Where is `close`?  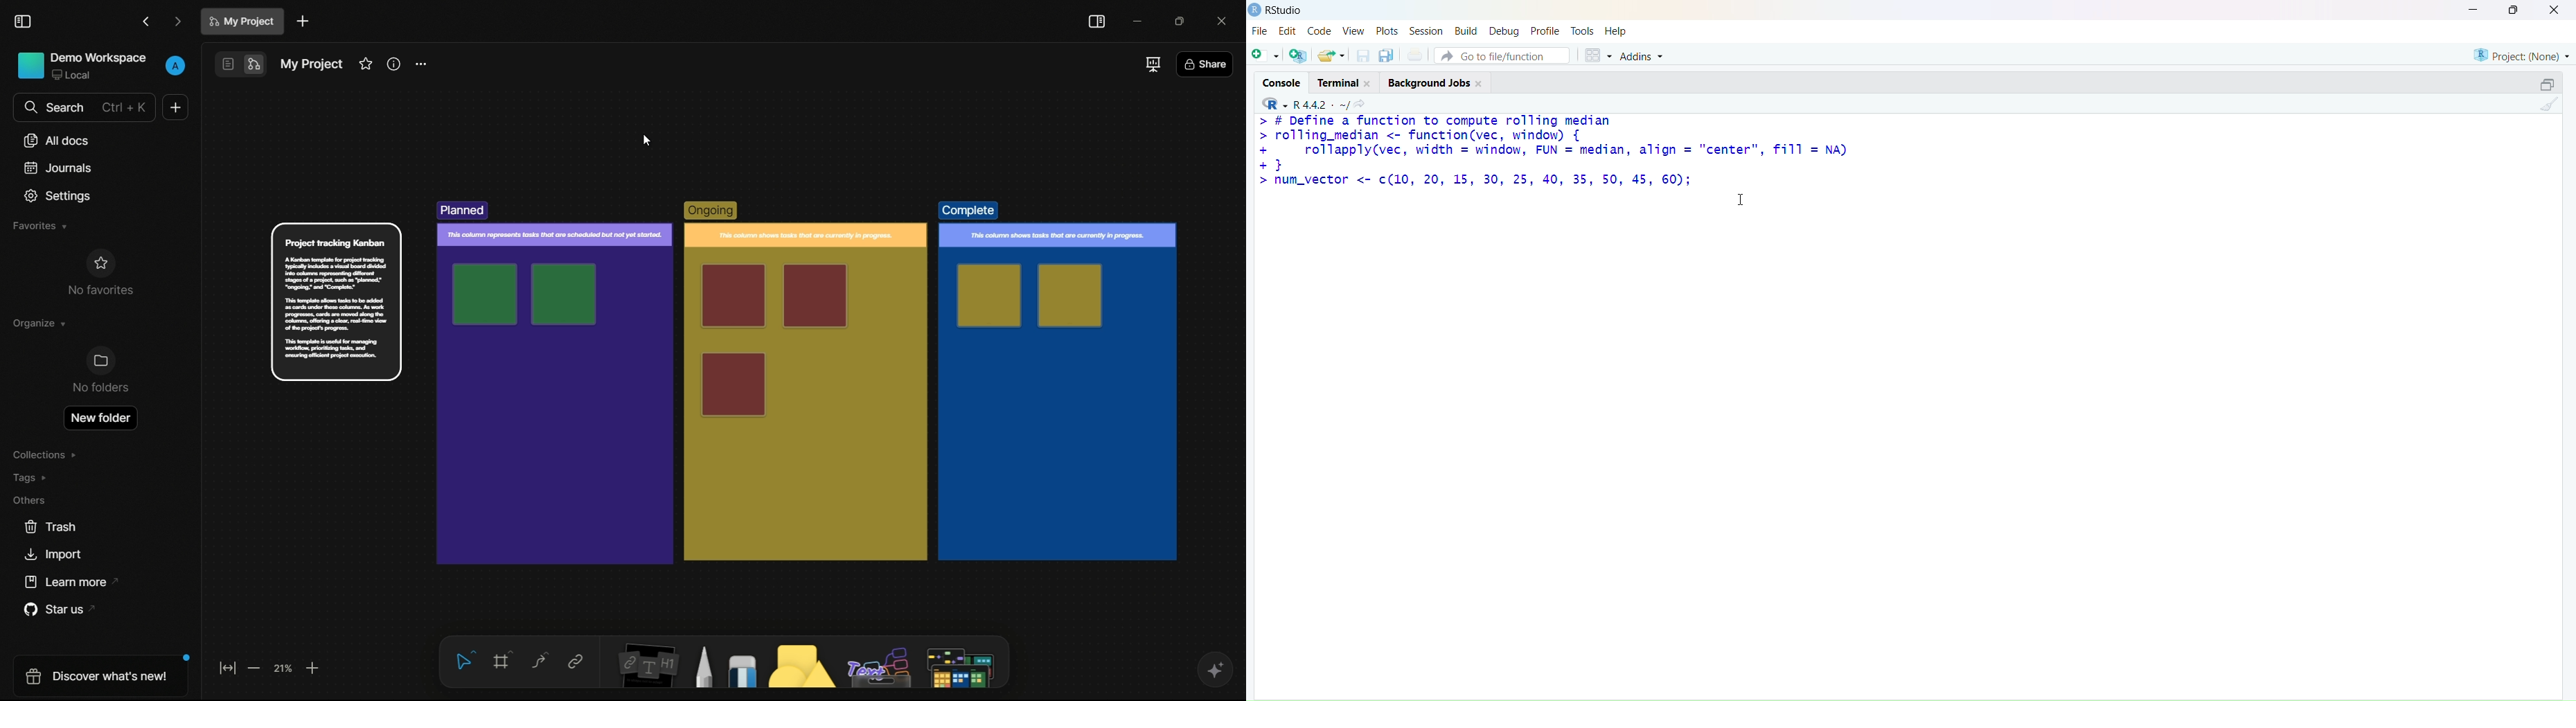 close is located at coordinates (1367, 84).